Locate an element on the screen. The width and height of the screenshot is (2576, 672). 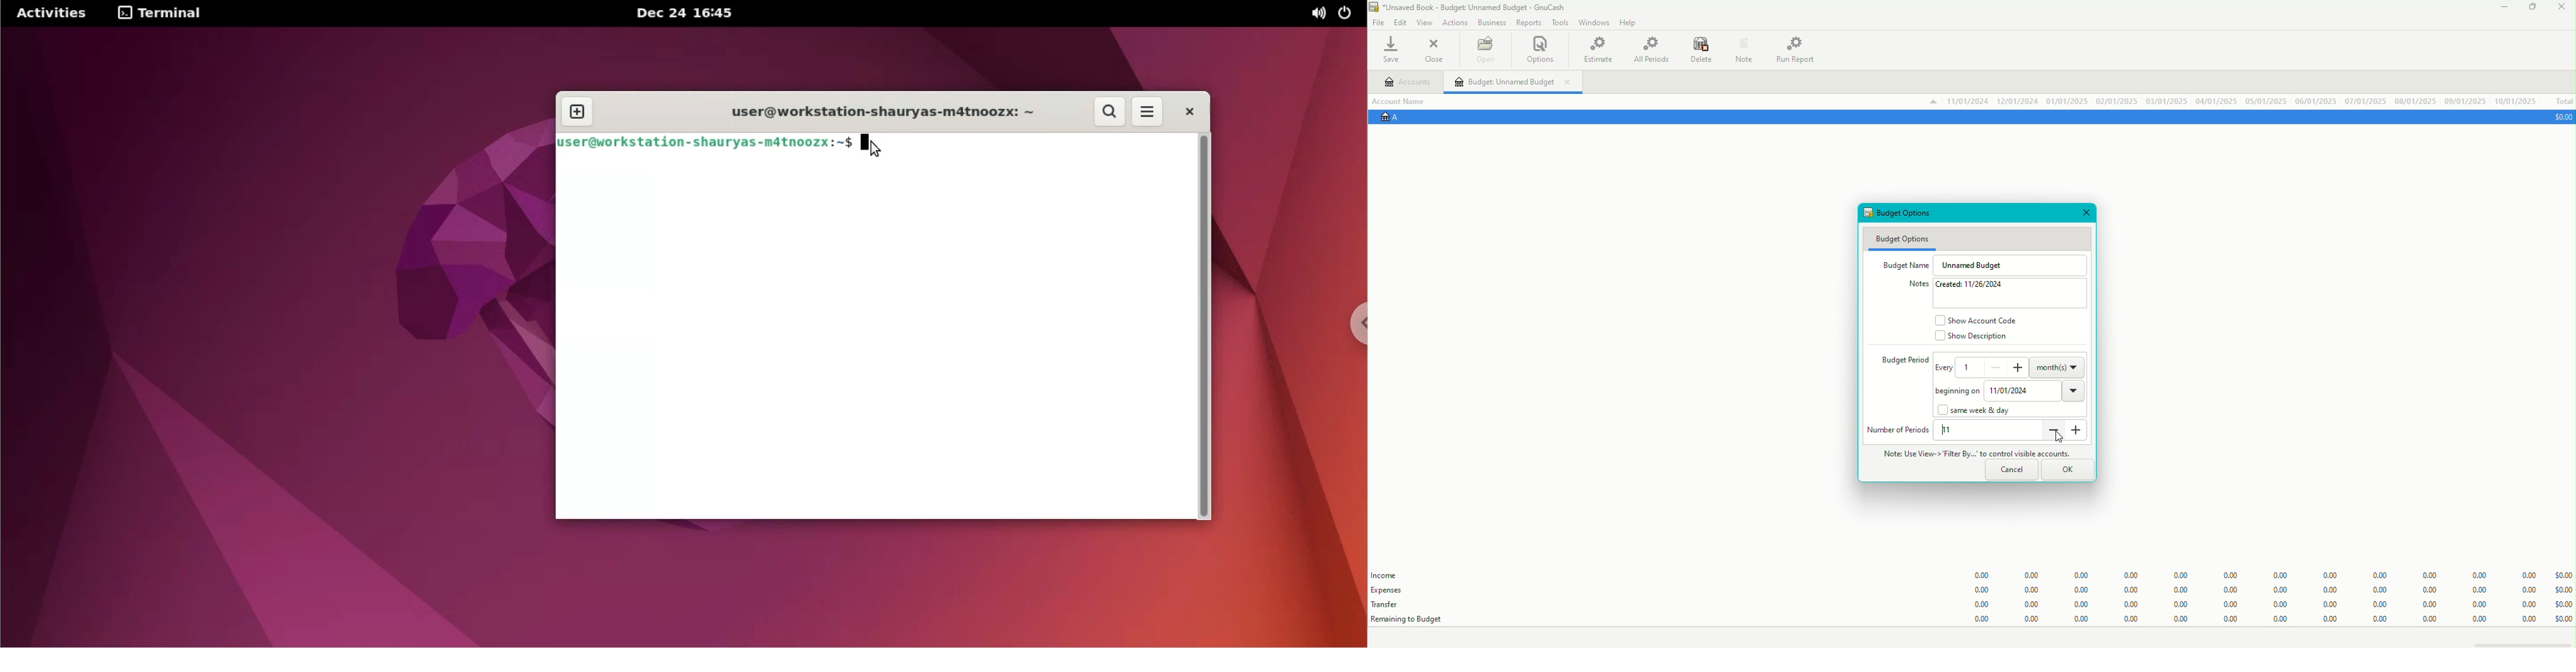
Transfer is located at coordinates (1392, 604).